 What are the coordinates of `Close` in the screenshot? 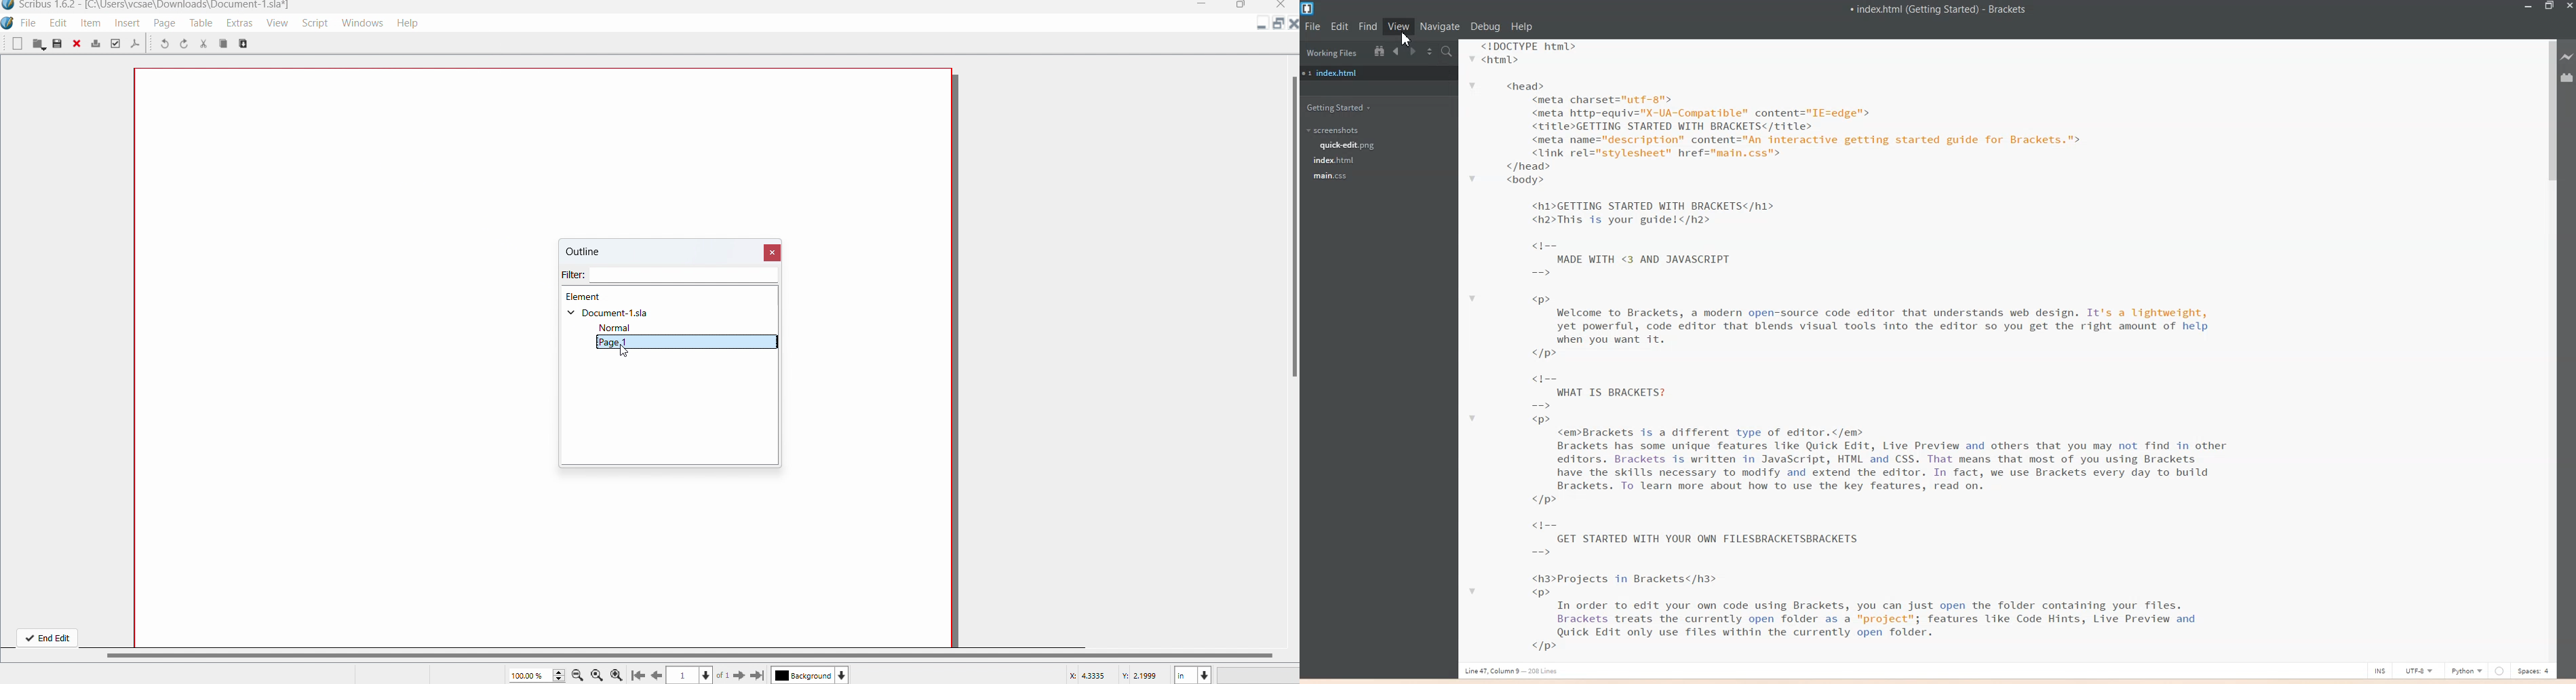 It's located at (773, 252).